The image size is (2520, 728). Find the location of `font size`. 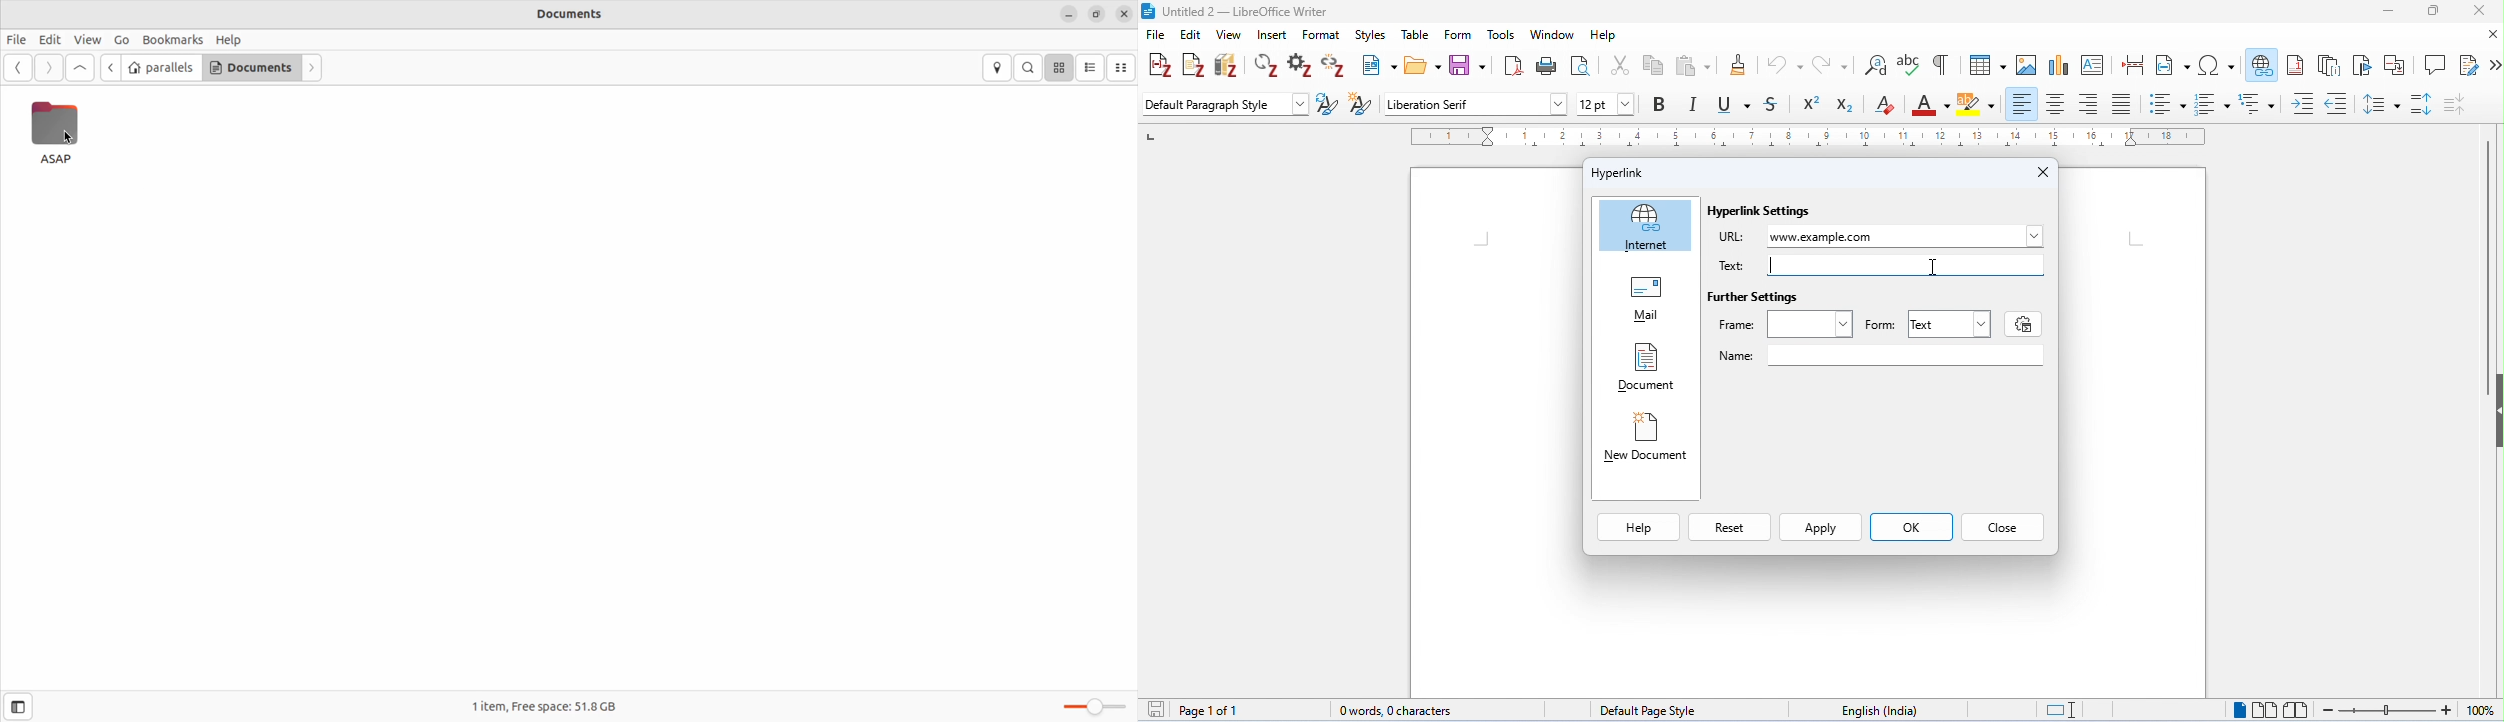

font size is located at coordinates (1610, 105).